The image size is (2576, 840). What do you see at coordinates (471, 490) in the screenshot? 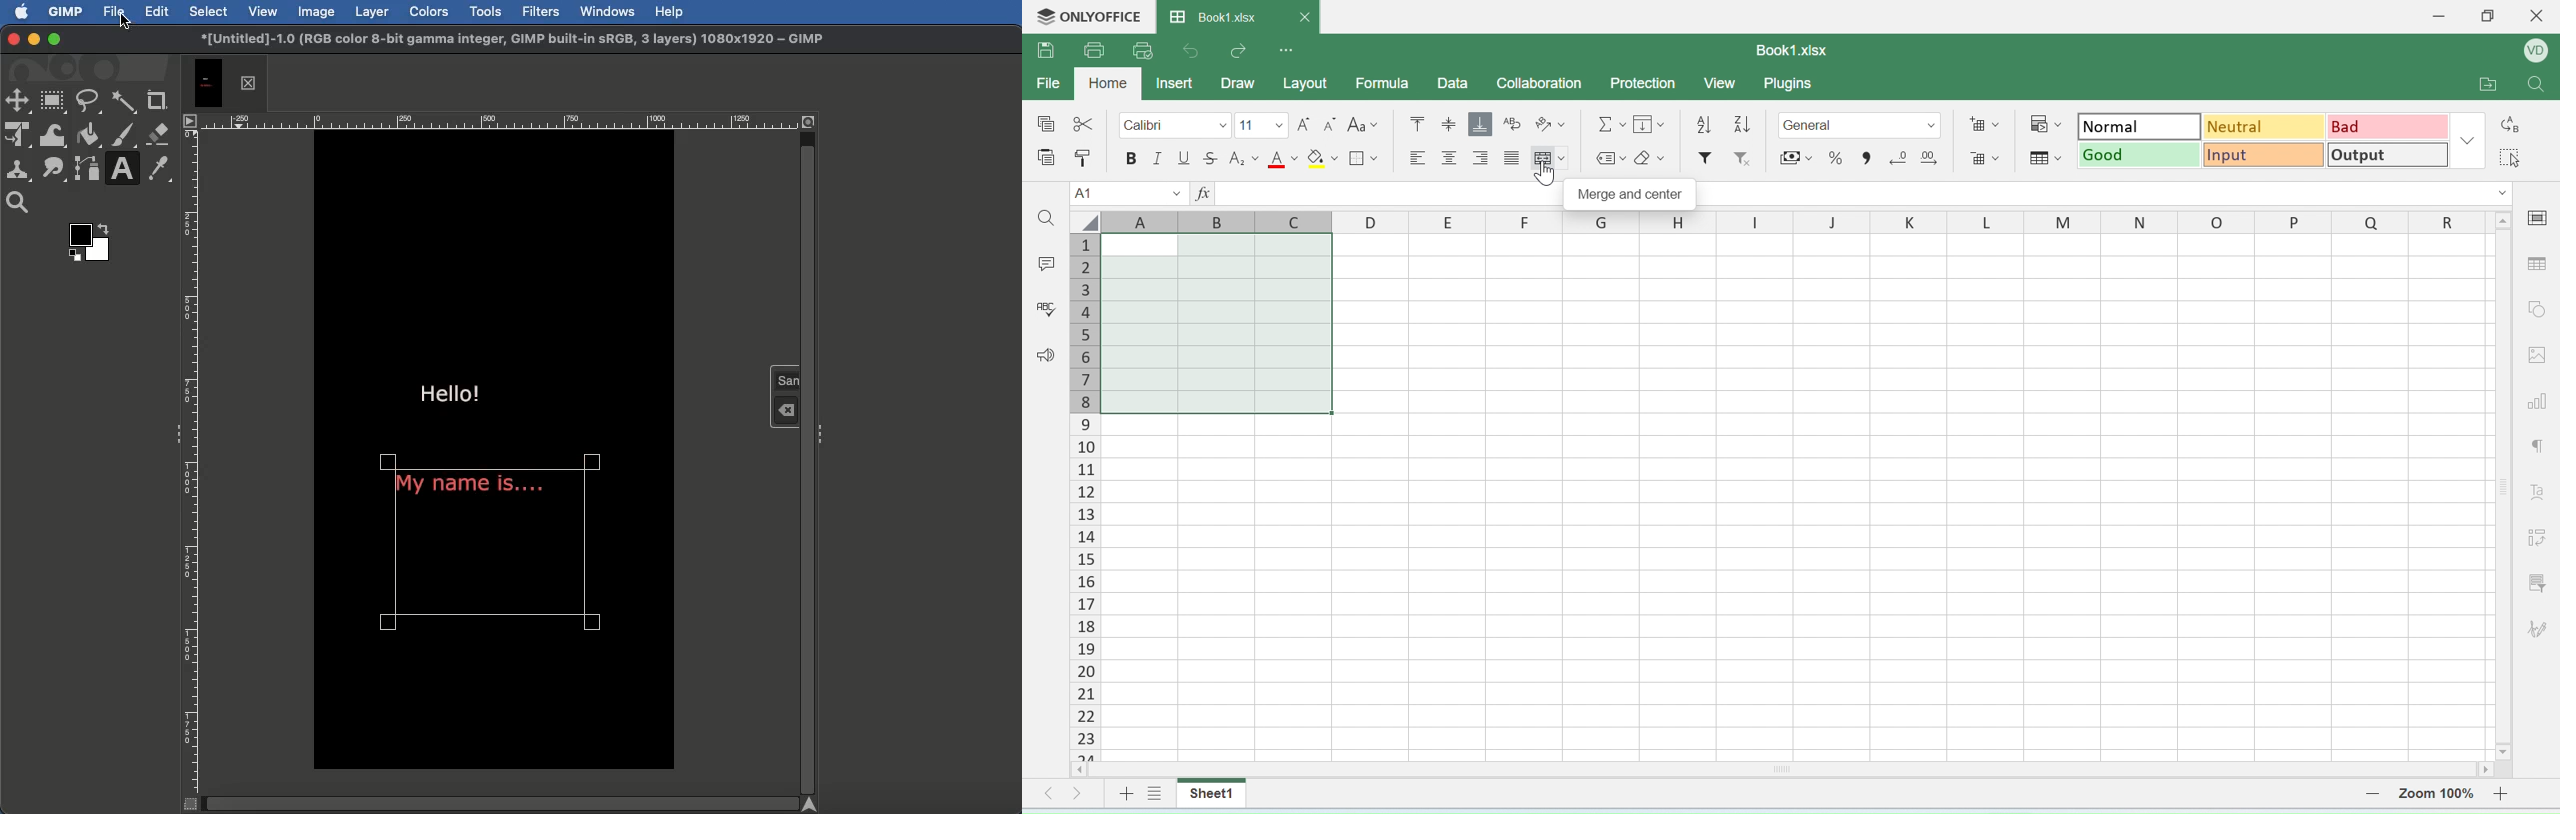
I see `My name is...` at bounding box center [471, 490].